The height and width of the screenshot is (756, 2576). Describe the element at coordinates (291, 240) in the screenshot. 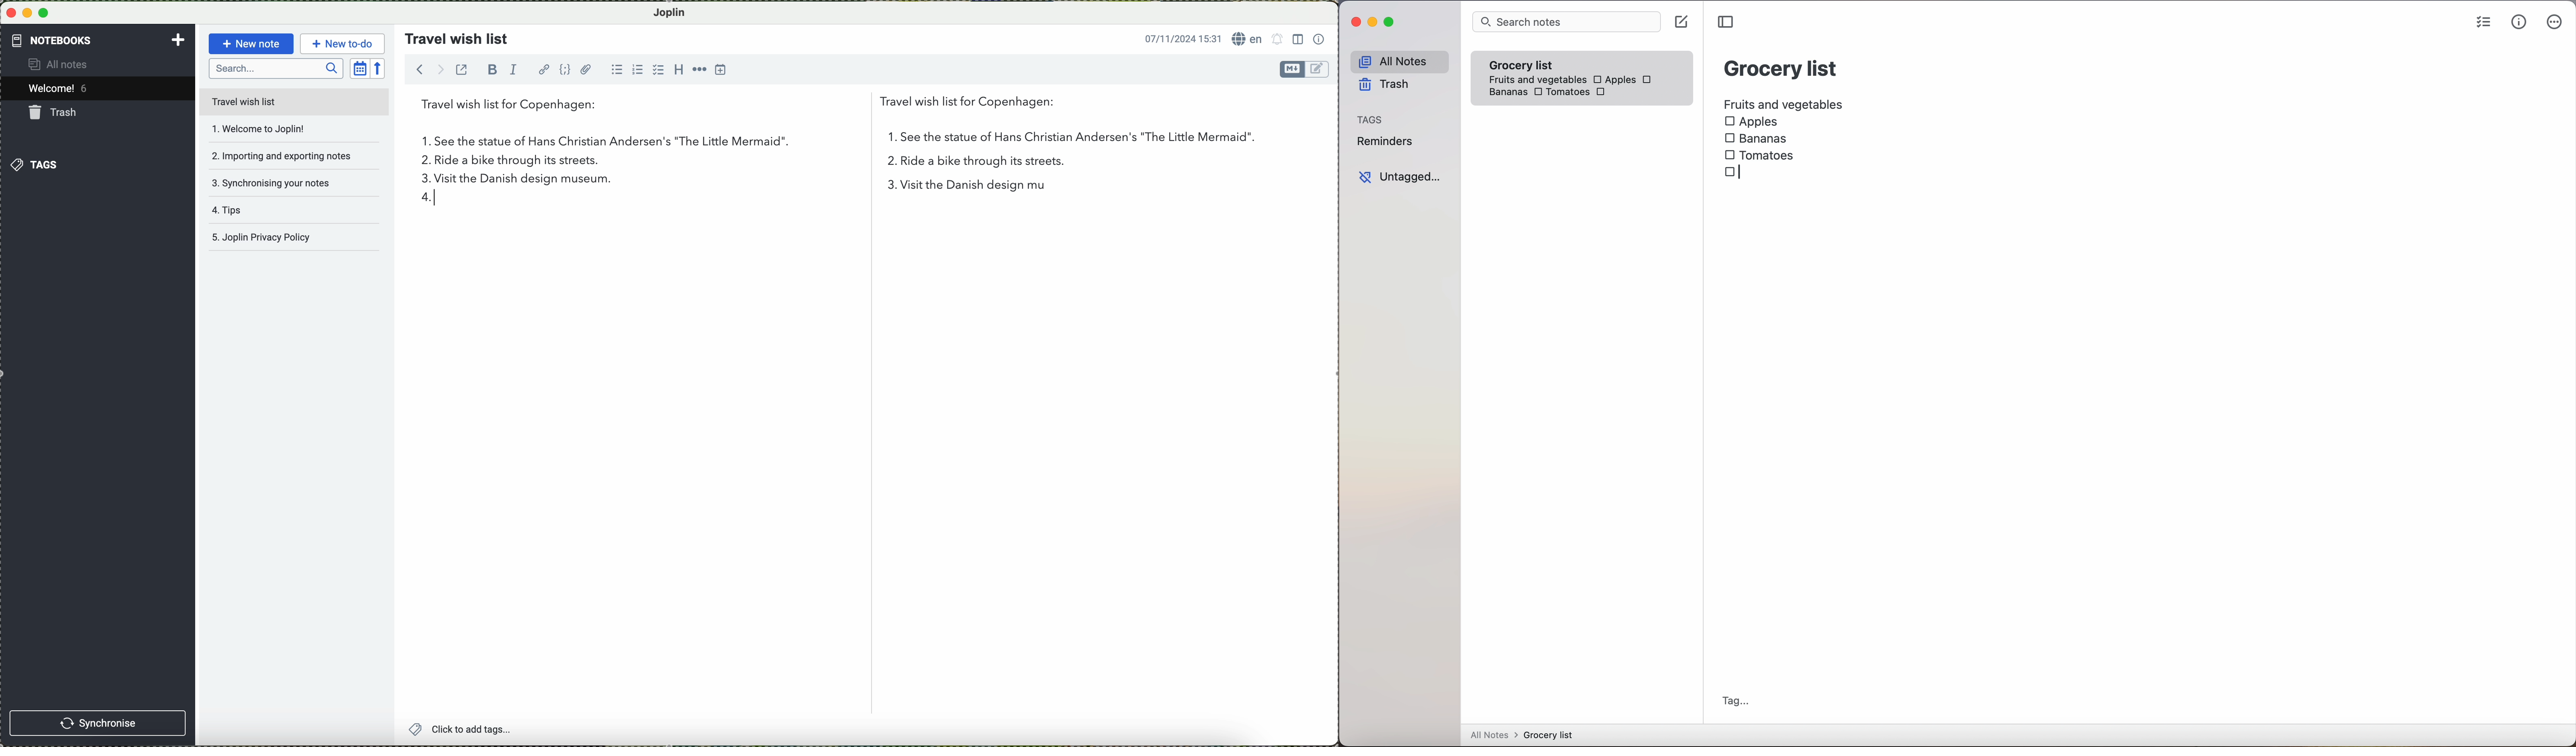

I see `Joplin privacy policy` at that location.